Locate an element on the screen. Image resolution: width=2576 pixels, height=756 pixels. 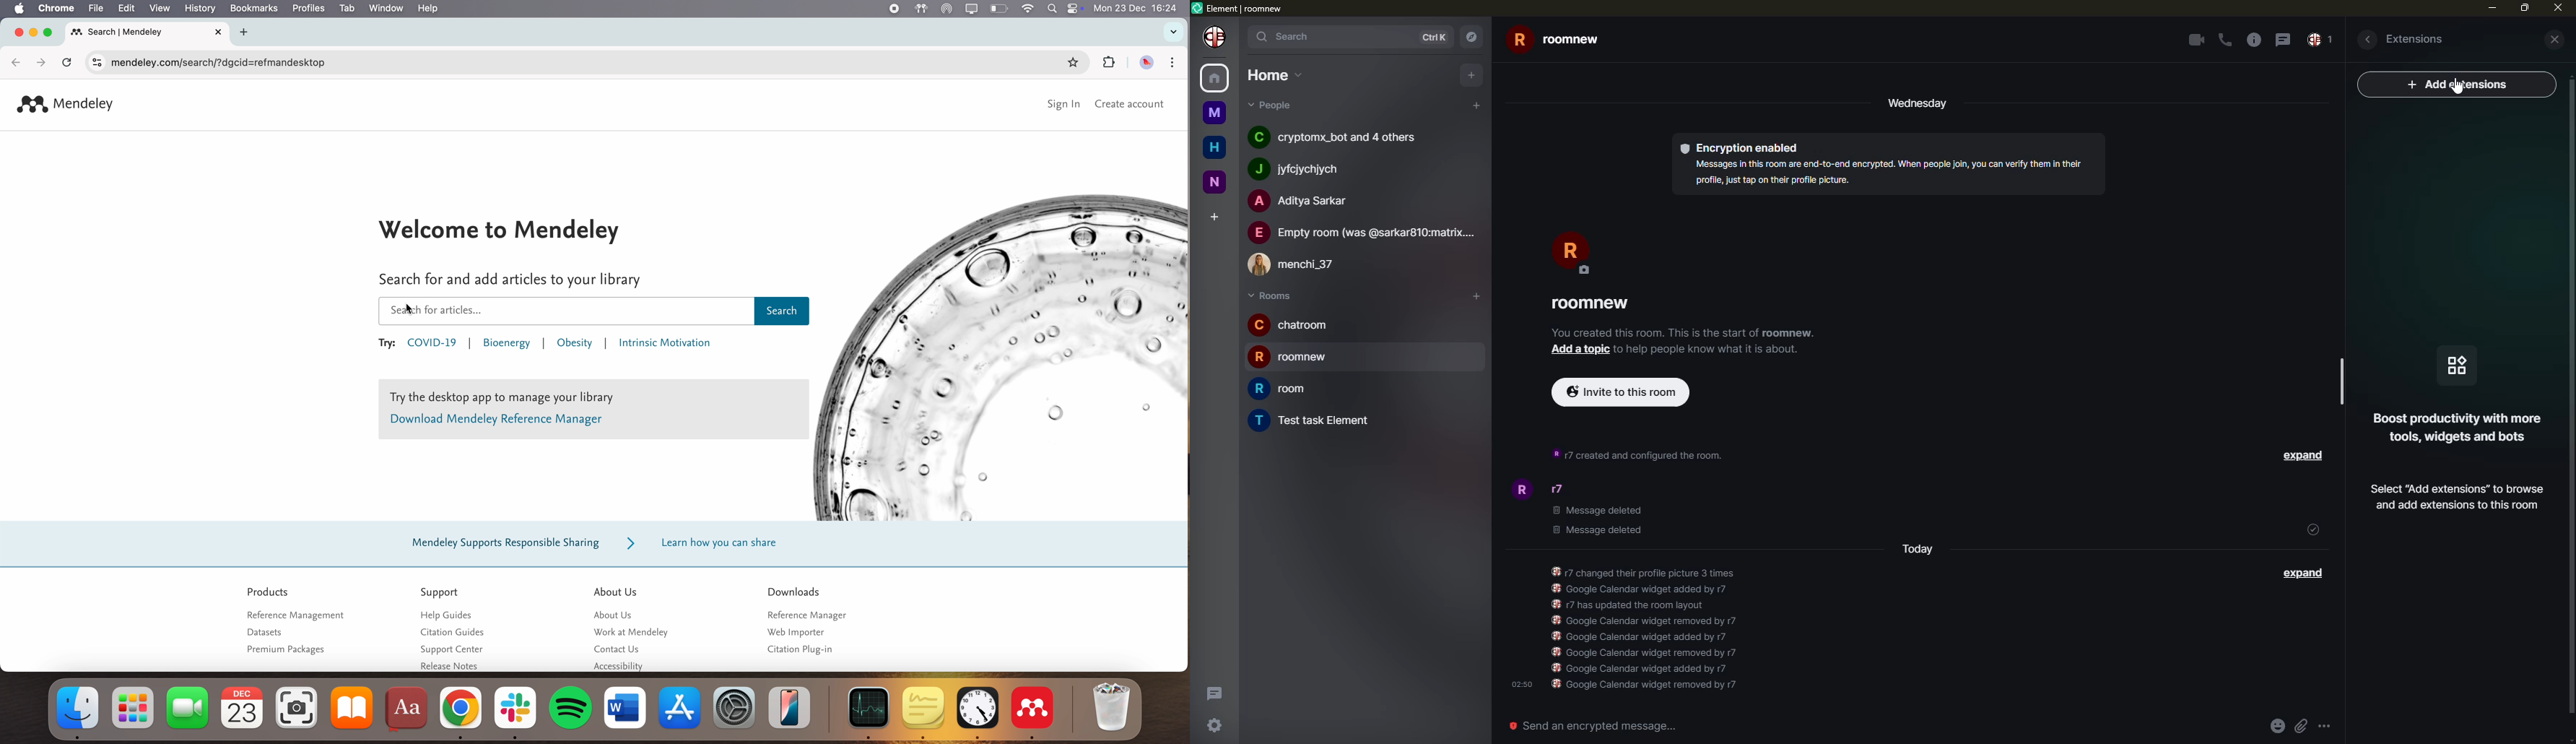
encryption enabled is located at coordinates (1741, 147).